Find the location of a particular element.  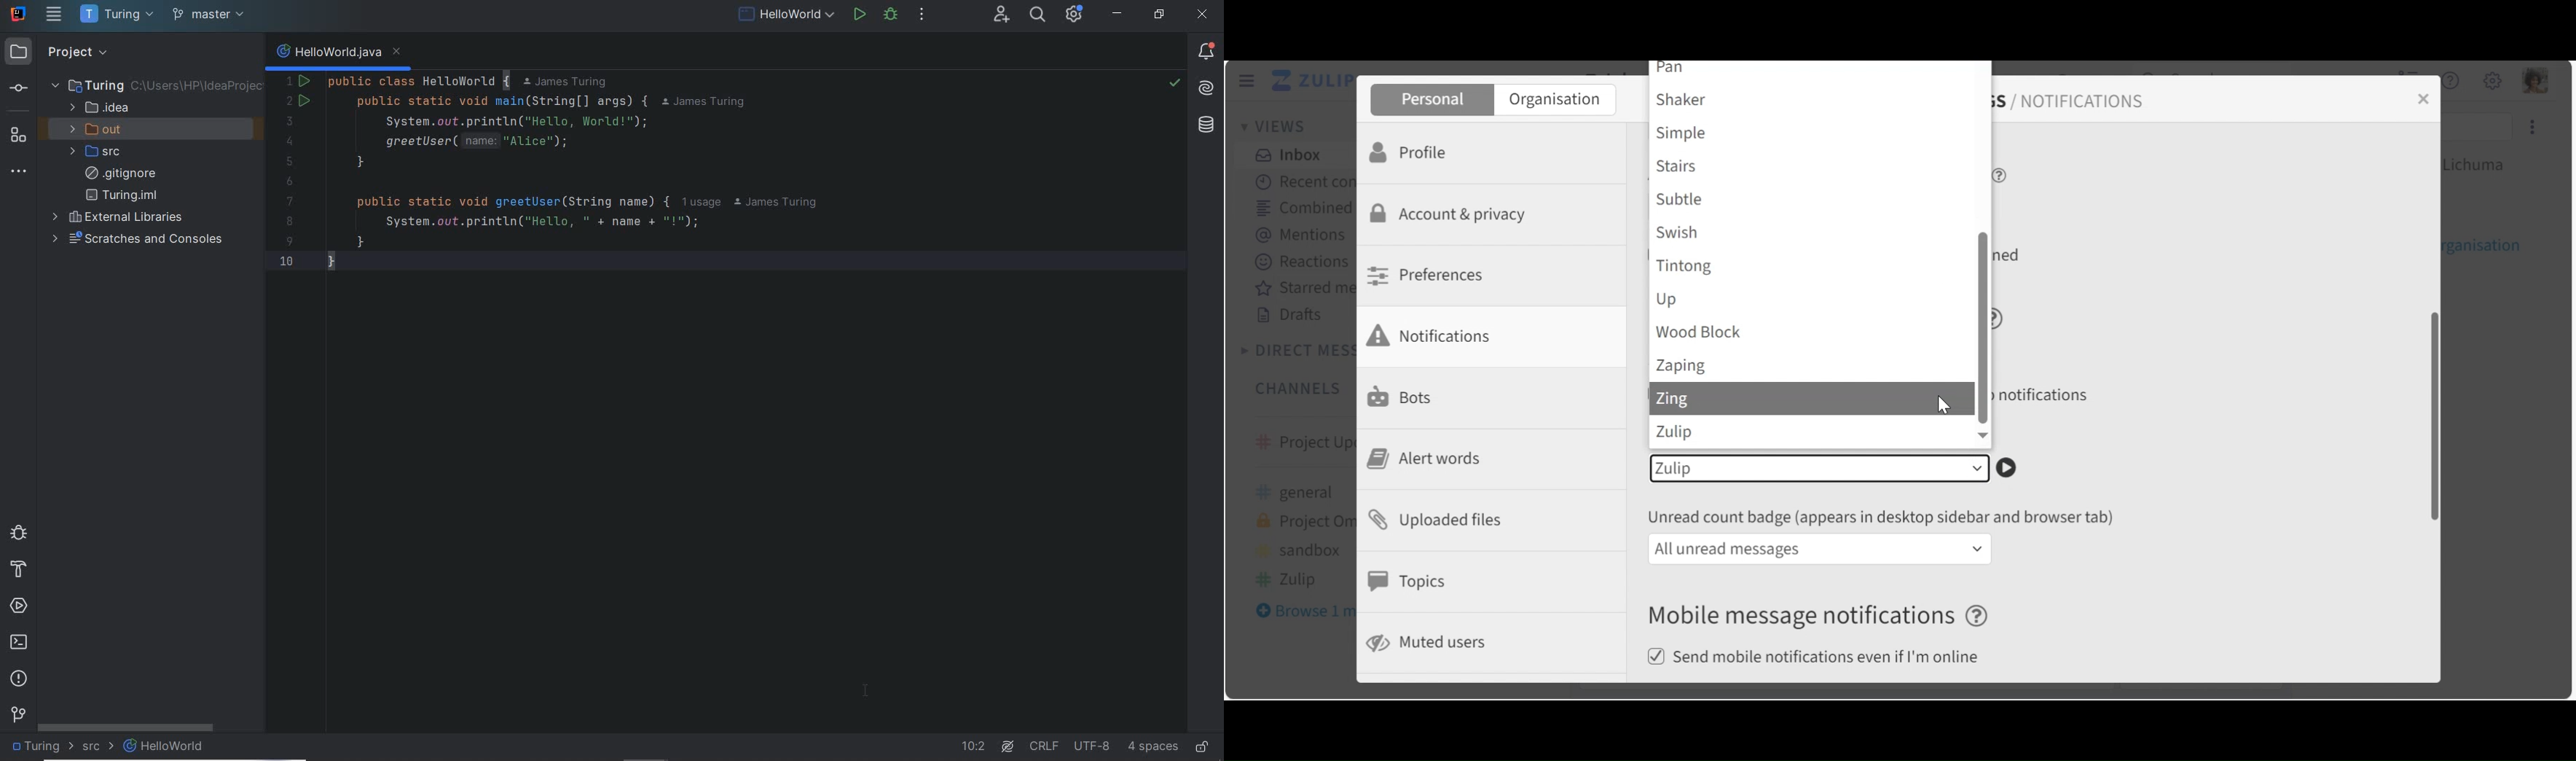

Turing(project name) is located at coordinates (116, 15).